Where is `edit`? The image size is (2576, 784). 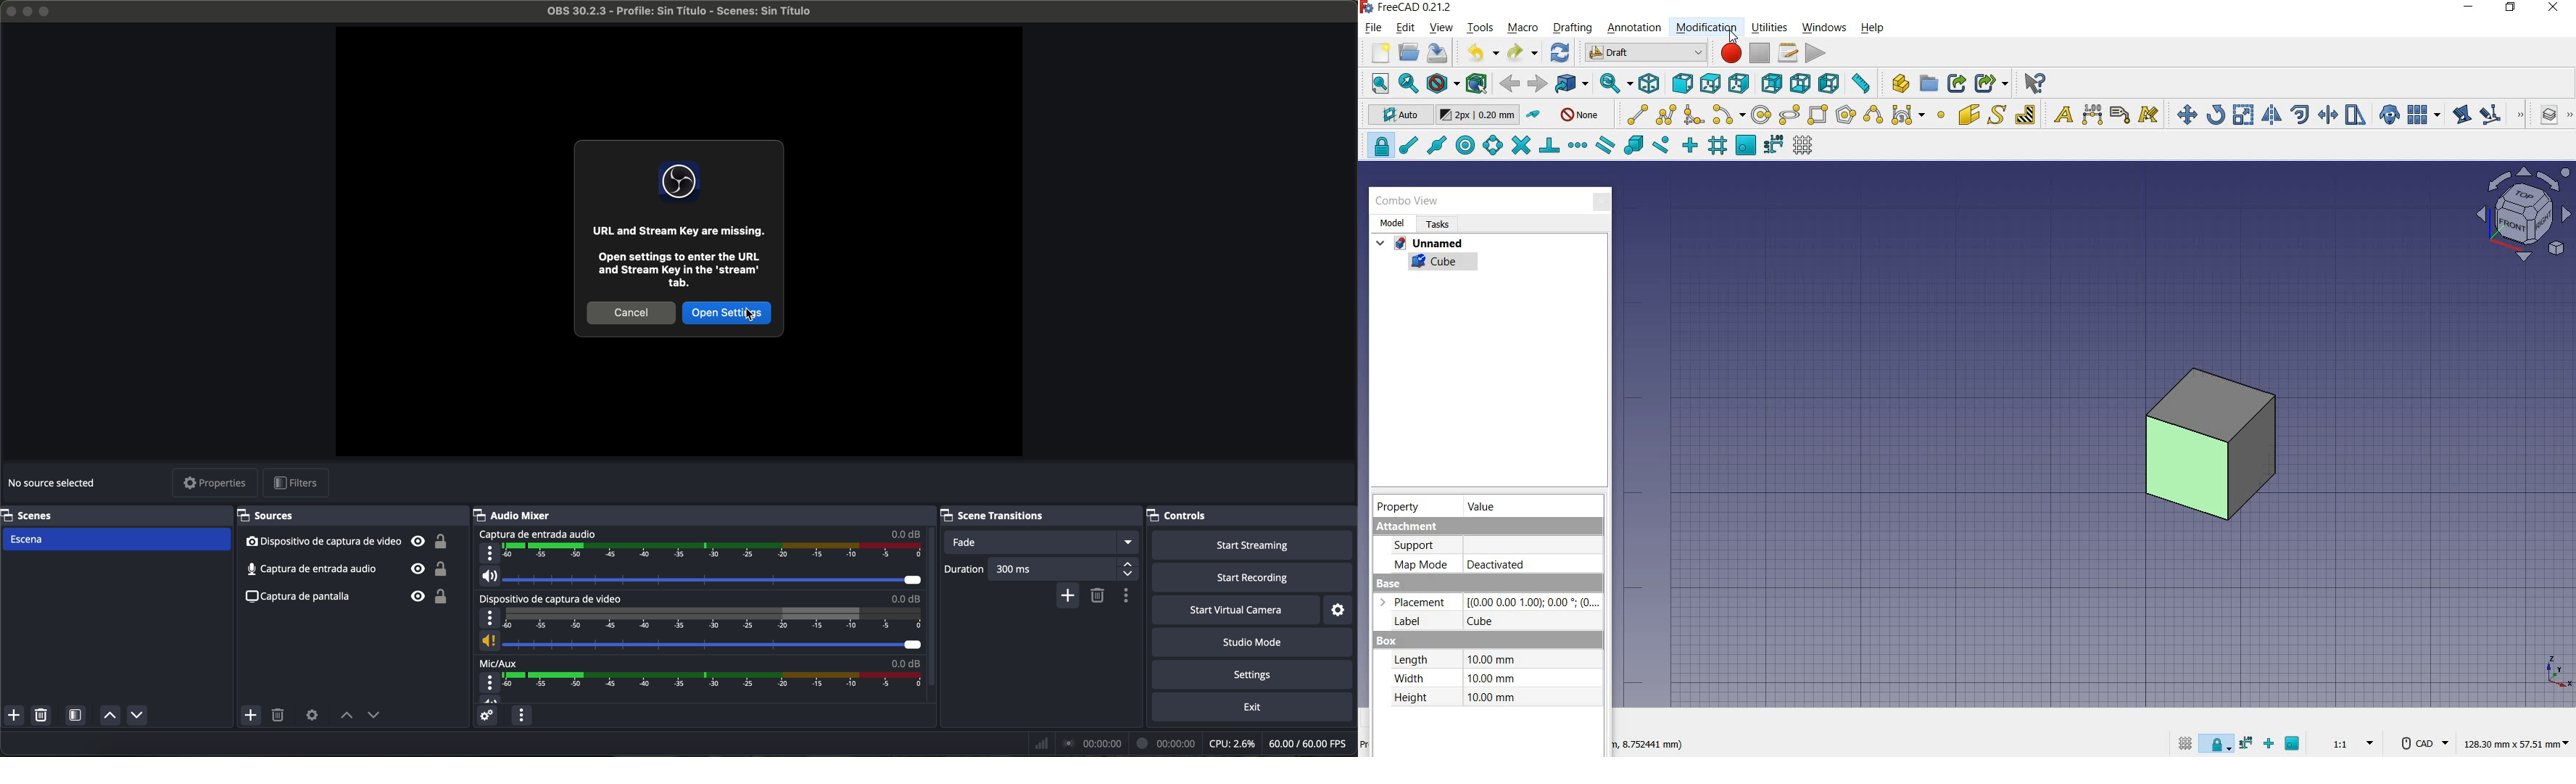 edit is located at coordinates (2461, 114).